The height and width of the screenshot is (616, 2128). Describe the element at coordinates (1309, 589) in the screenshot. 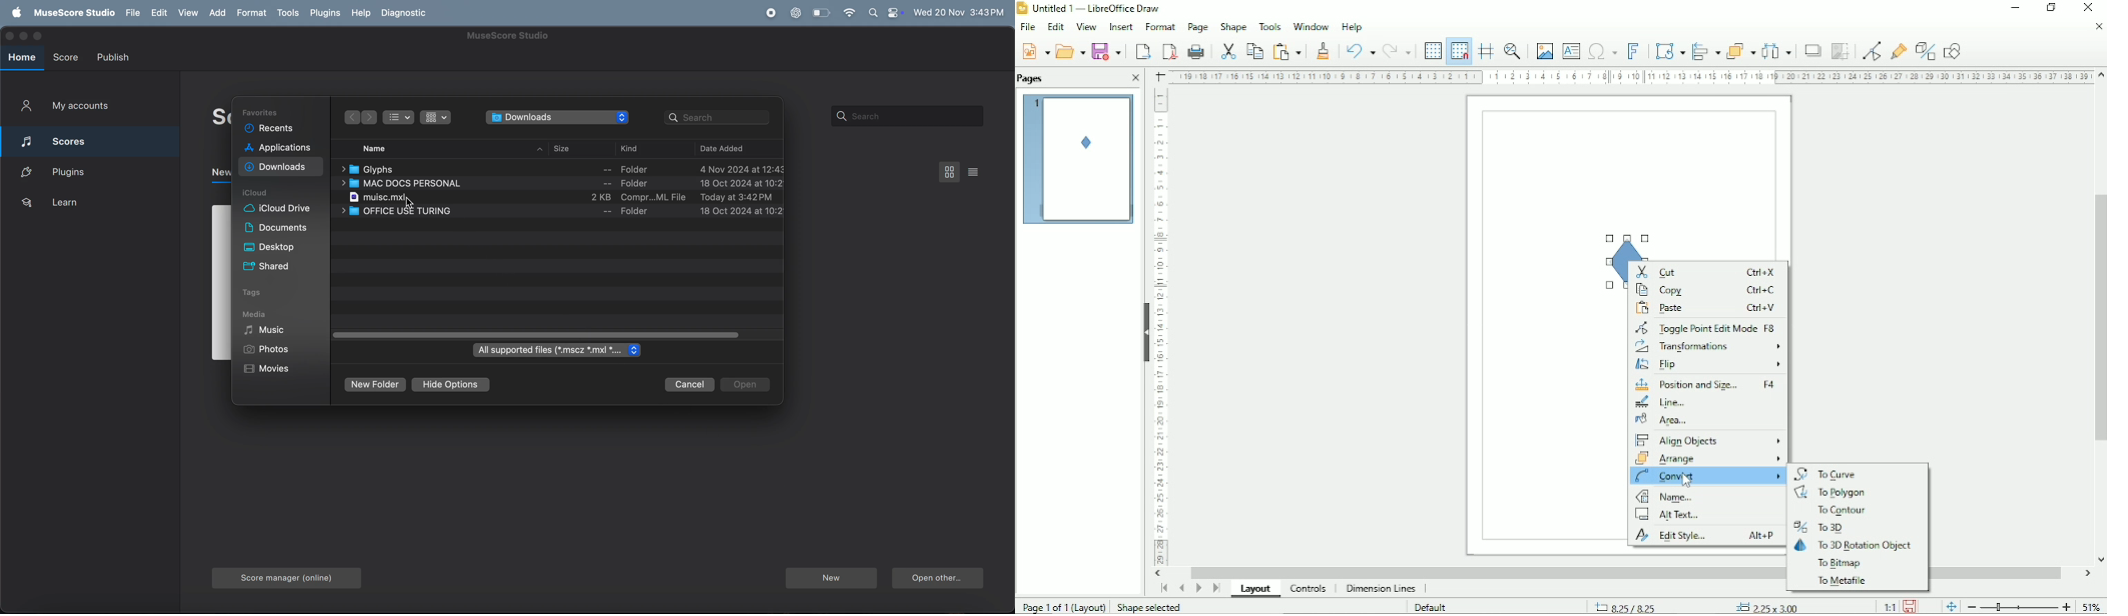

I see `Controls` at that location.